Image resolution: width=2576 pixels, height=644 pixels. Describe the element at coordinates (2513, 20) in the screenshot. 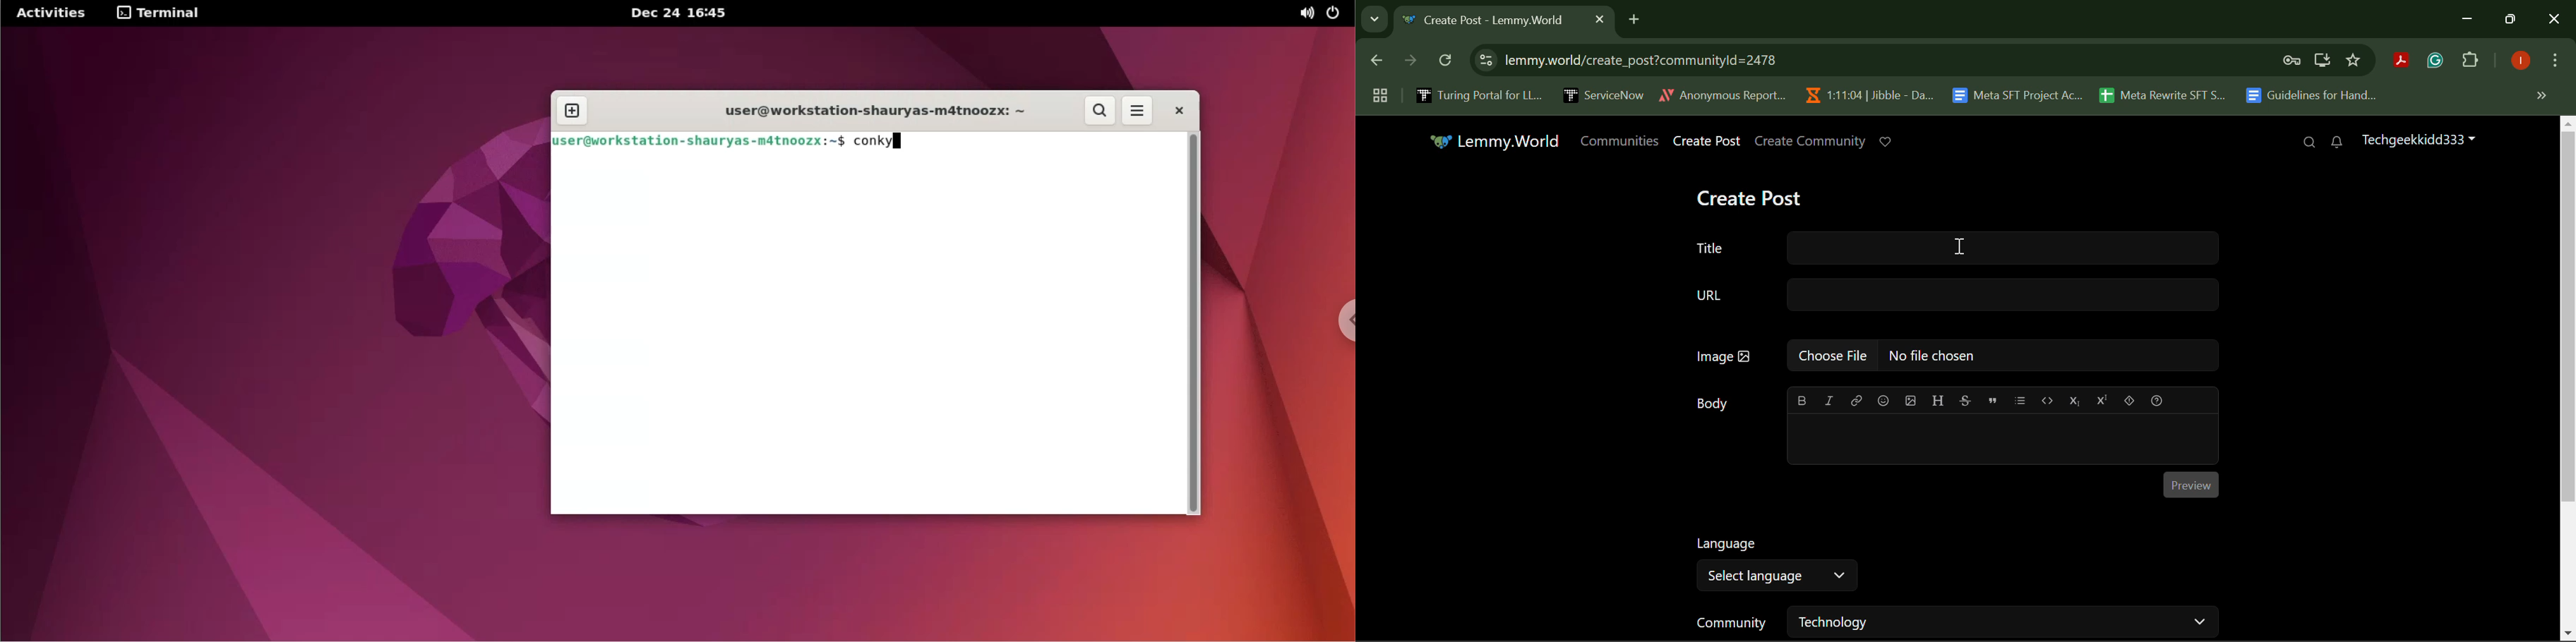

I see `Minimize` at that location.